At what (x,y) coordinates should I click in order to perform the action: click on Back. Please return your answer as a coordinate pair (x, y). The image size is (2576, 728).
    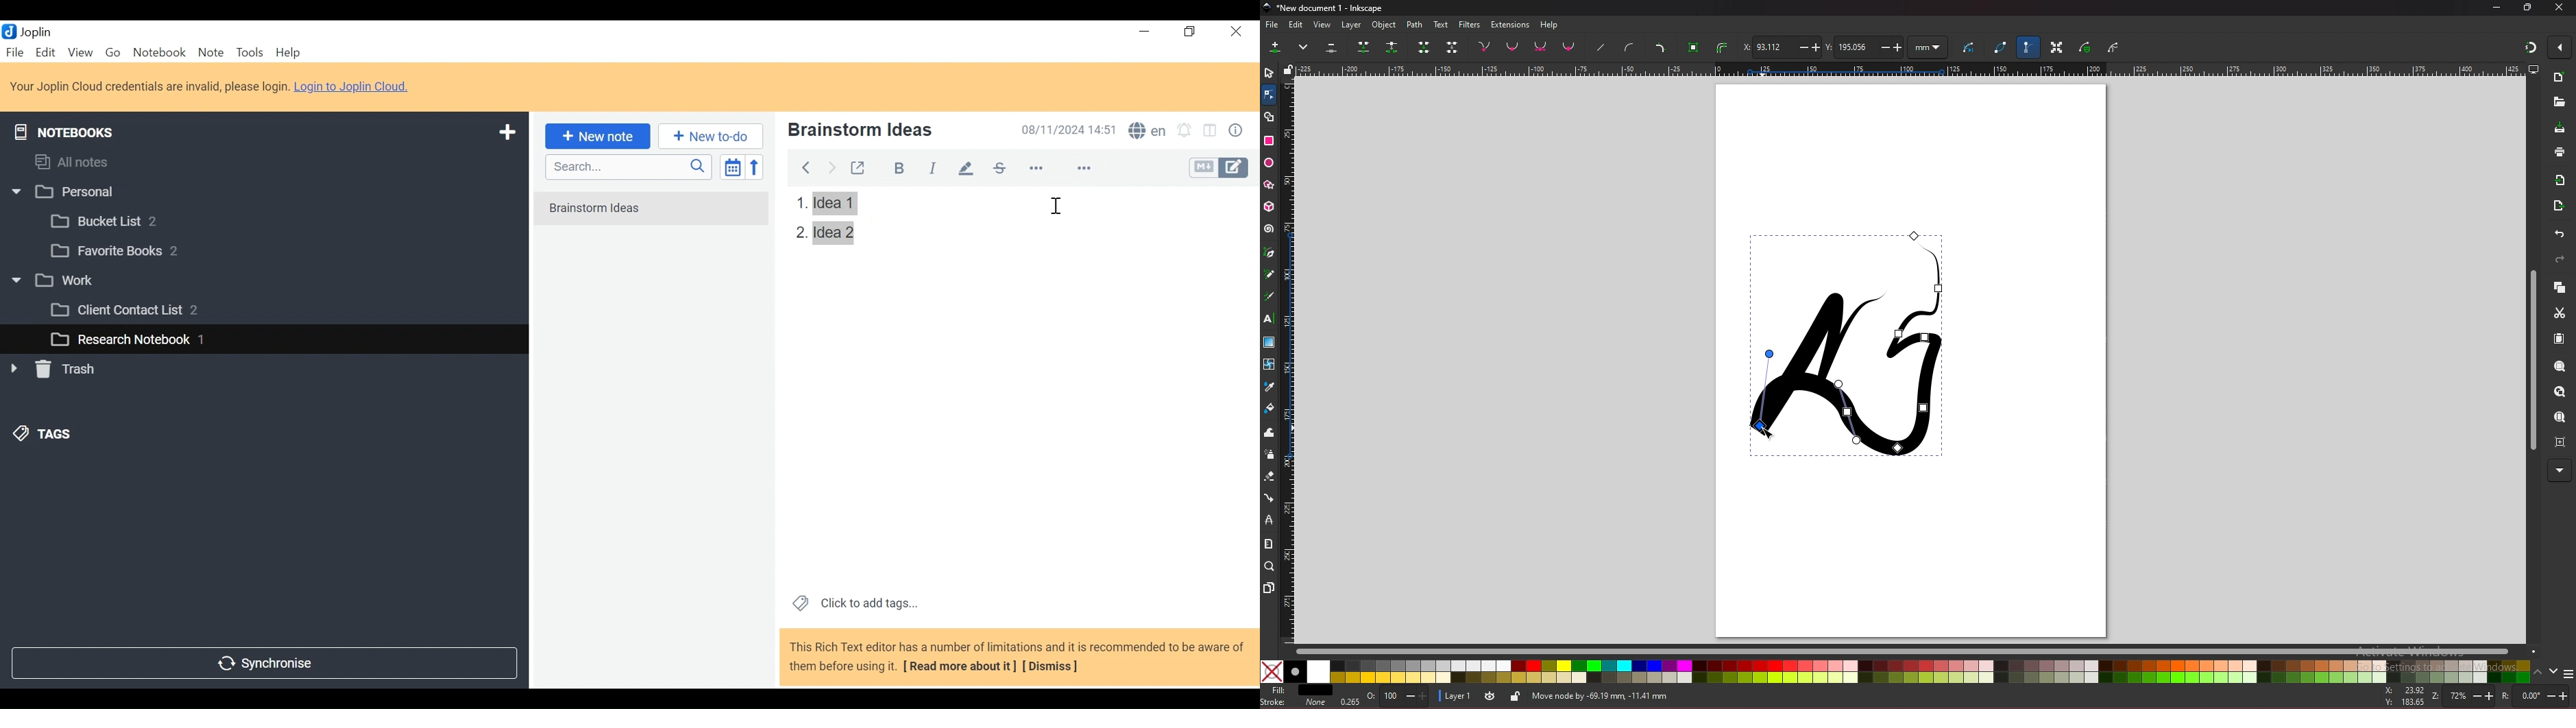
    Looking at the image, I should click on (805, 165).